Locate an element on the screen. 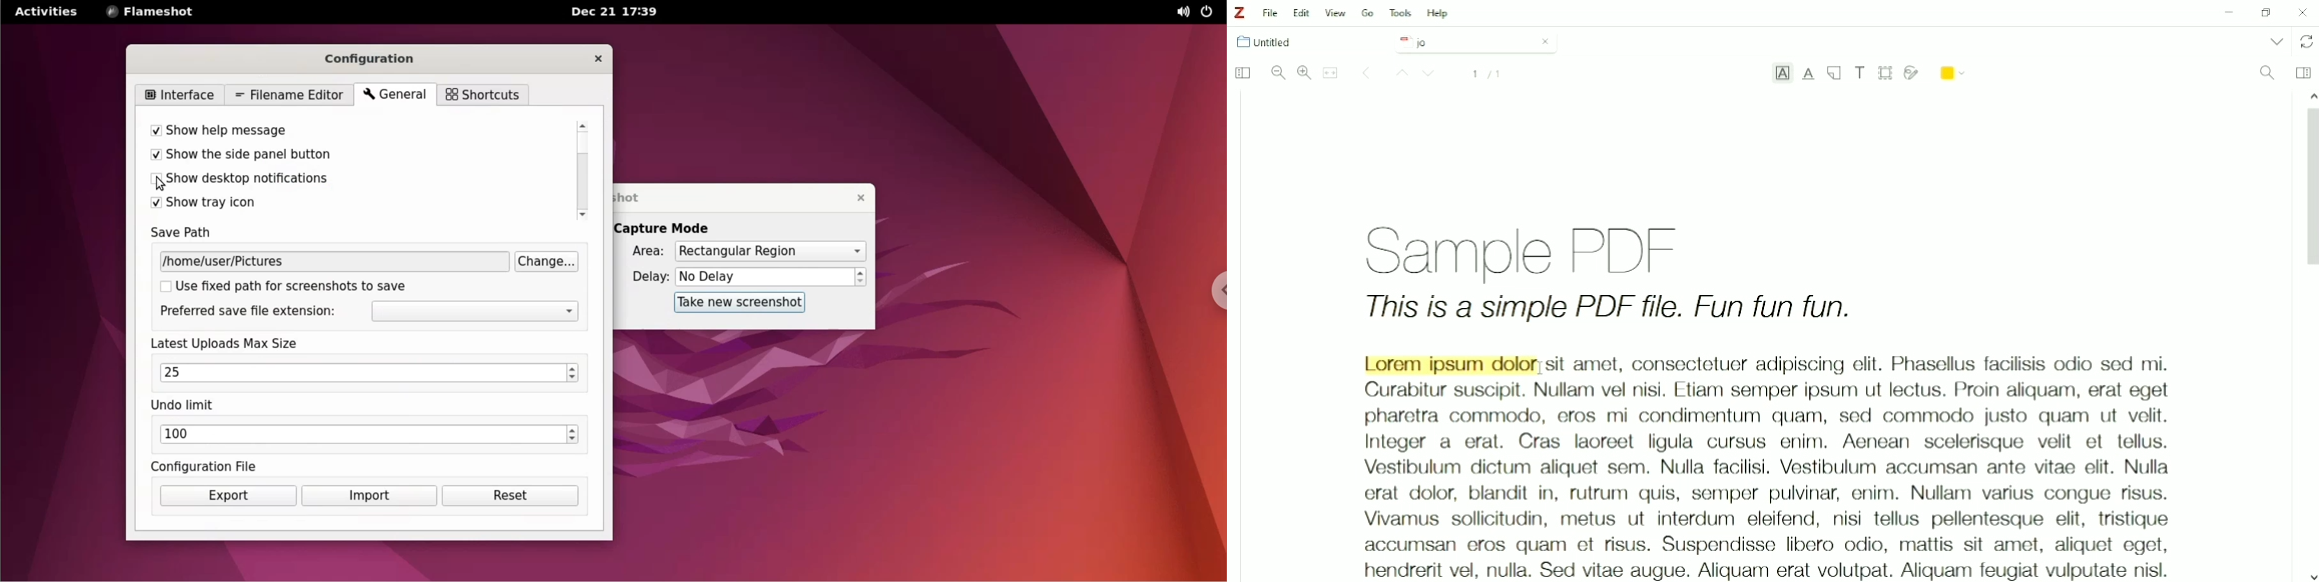 This screenshot has height=588, width=2324. scroll bar  is located at coordinates (585, 171).